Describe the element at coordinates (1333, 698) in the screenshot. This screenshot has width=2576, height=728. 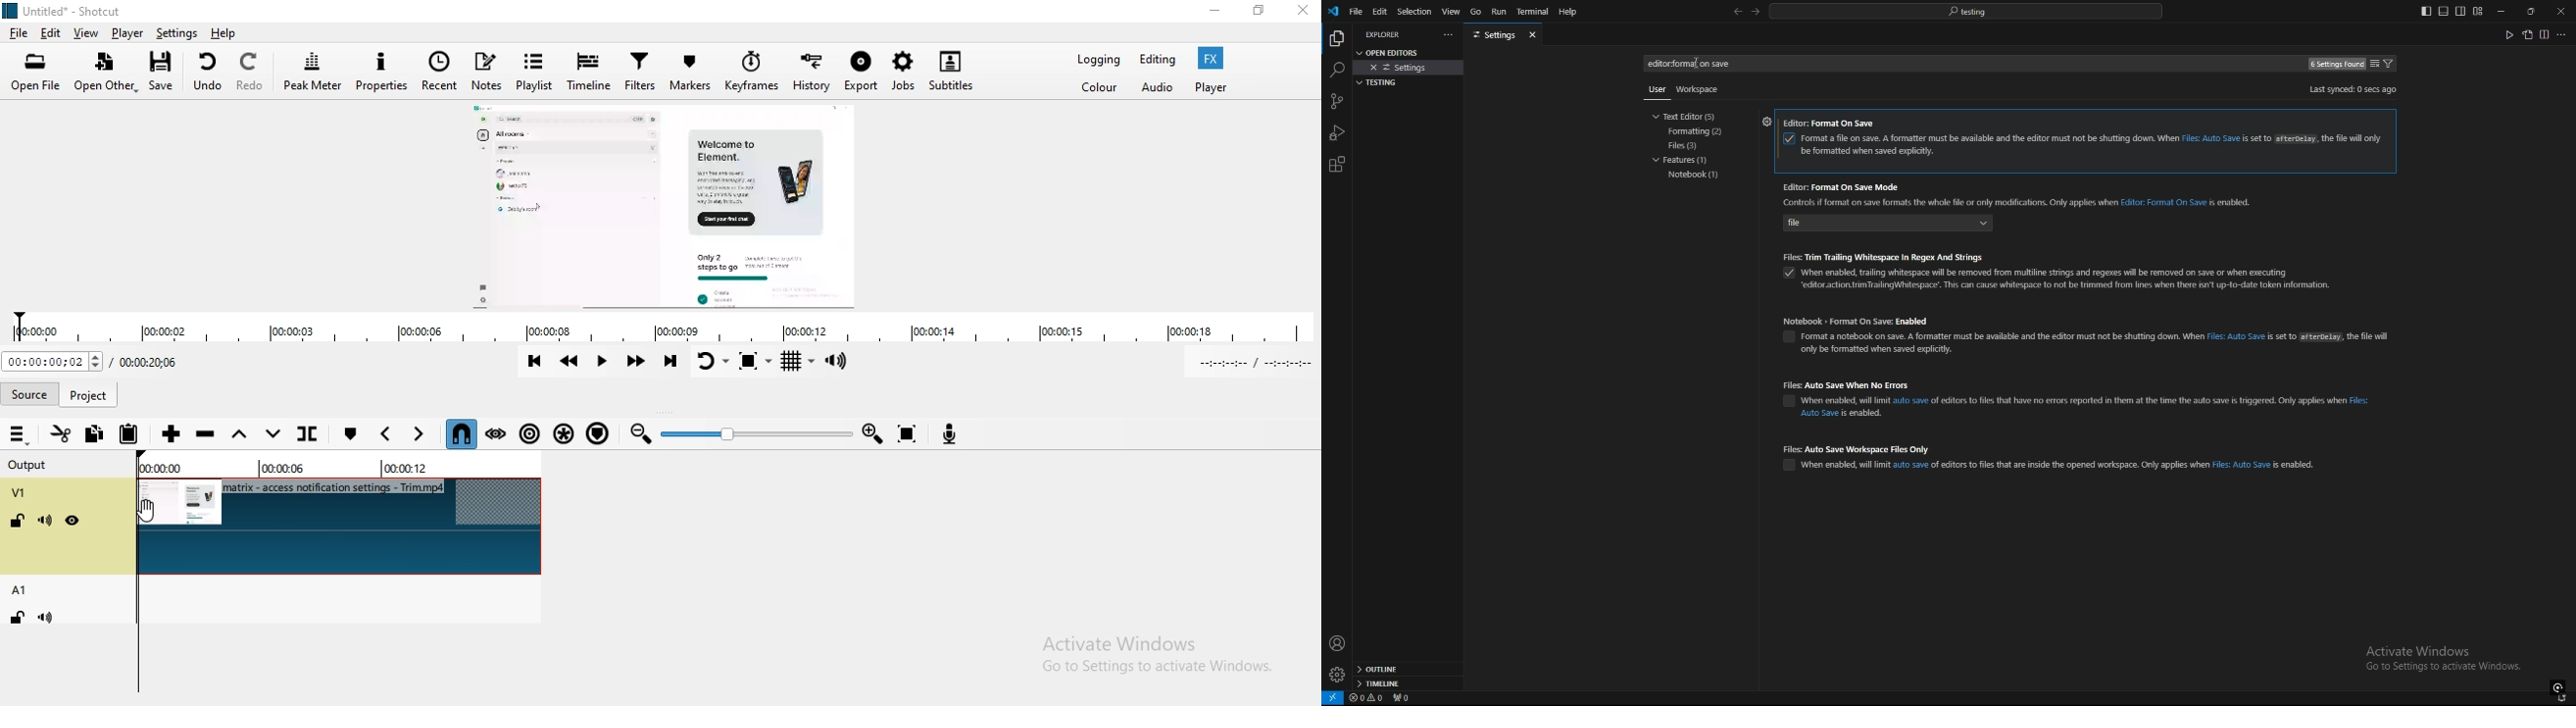
I see `open a remote window` at that location.